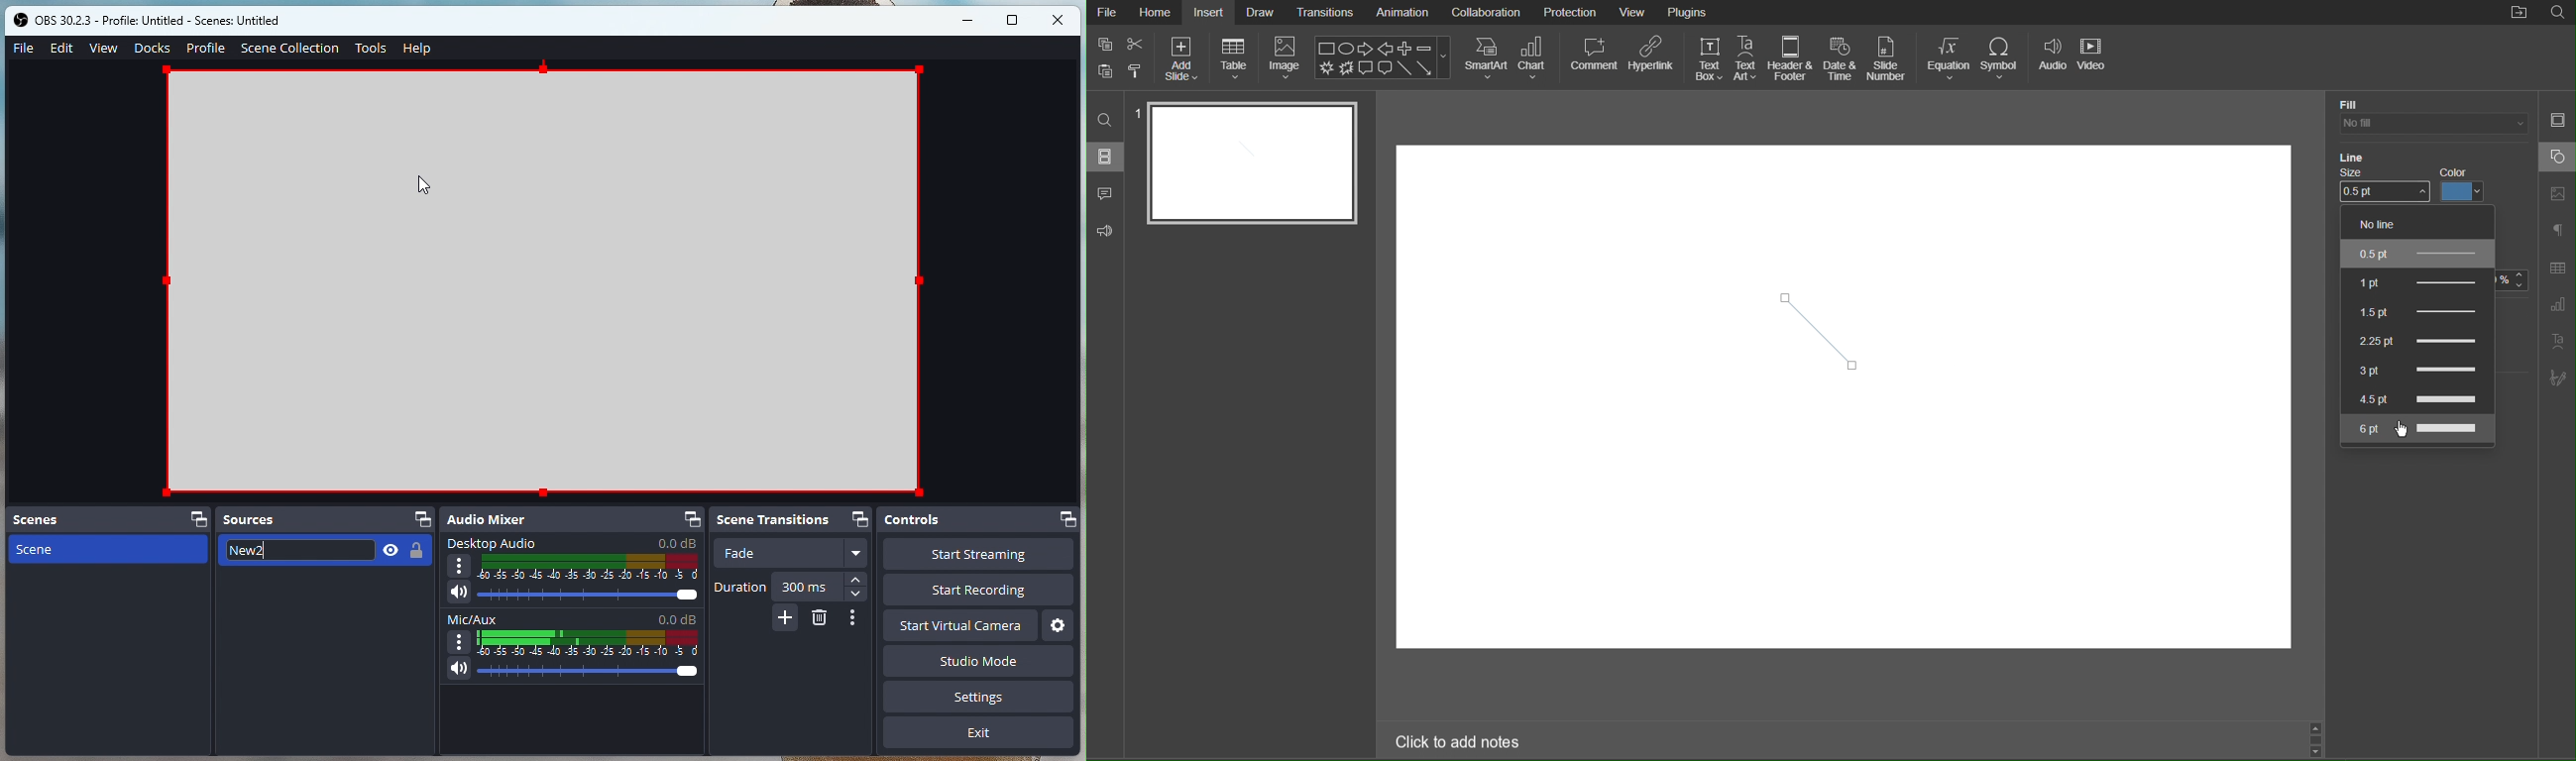 This screenshot has width=2576, height=784. Describe the element at coordinates (2557, 195) in the screenshot. I see `Image Settings` at that location.